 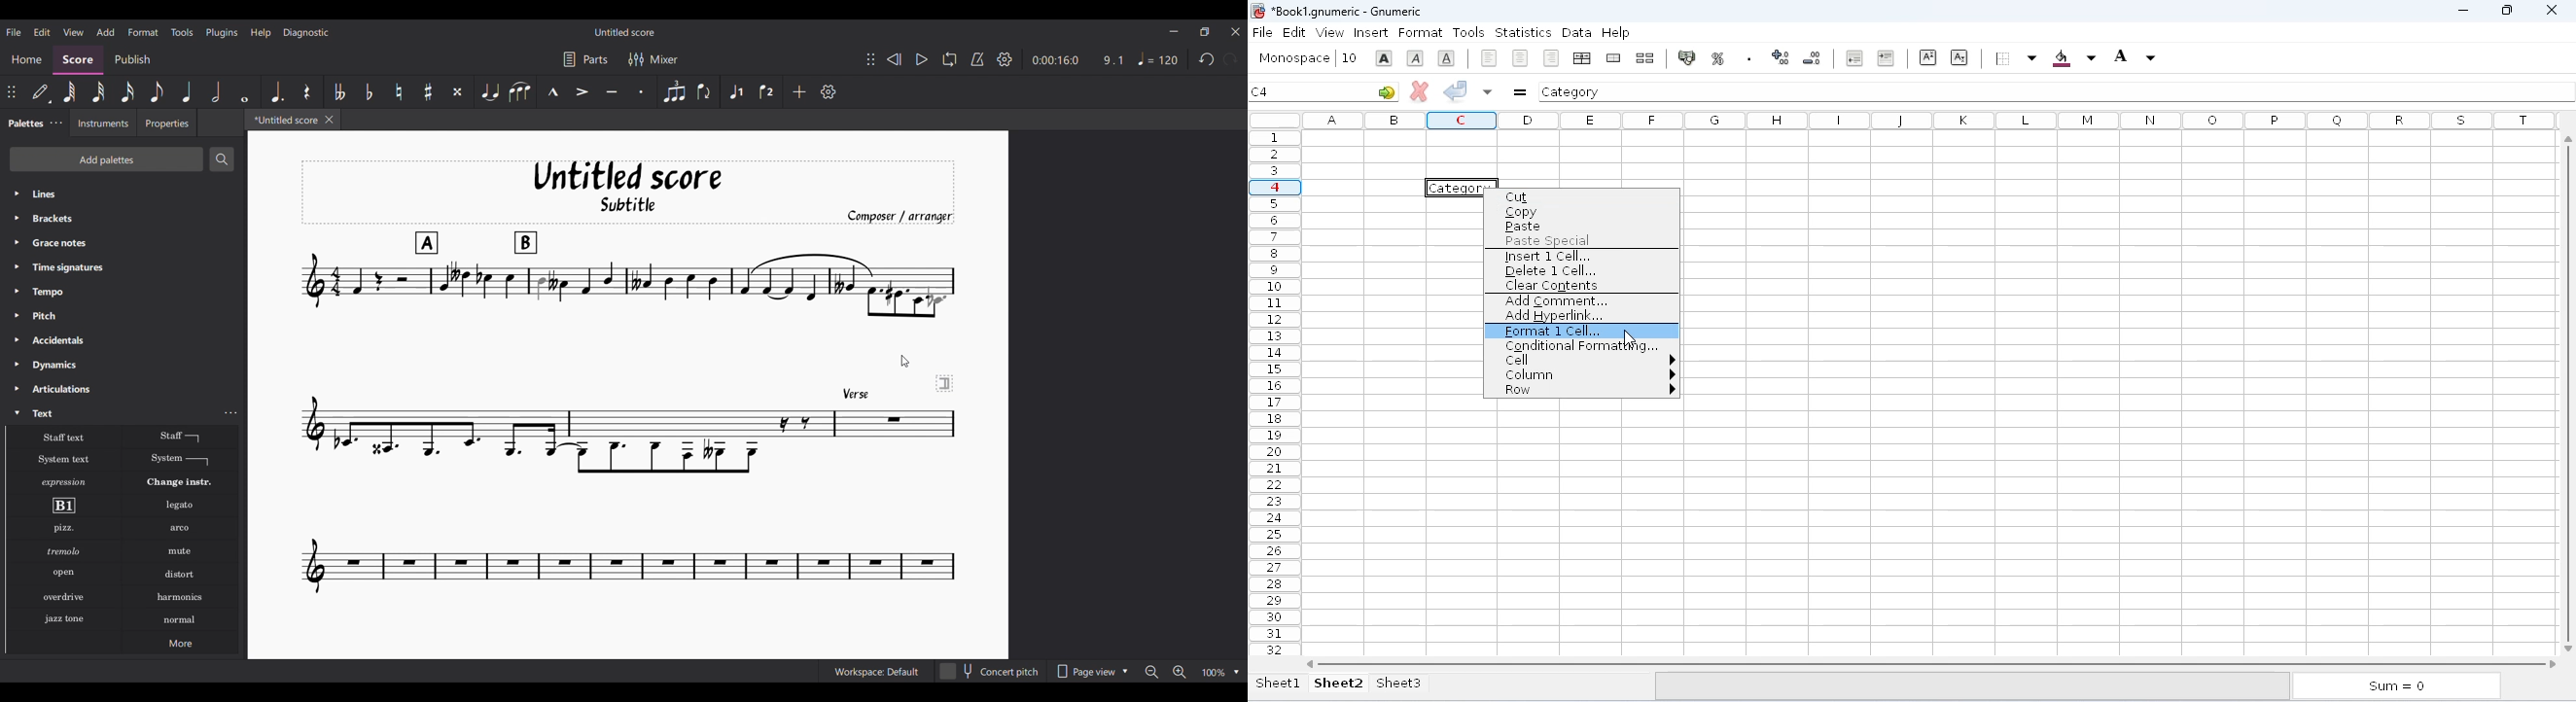 I want to click on Tenuto, so click(x=612, y=92).